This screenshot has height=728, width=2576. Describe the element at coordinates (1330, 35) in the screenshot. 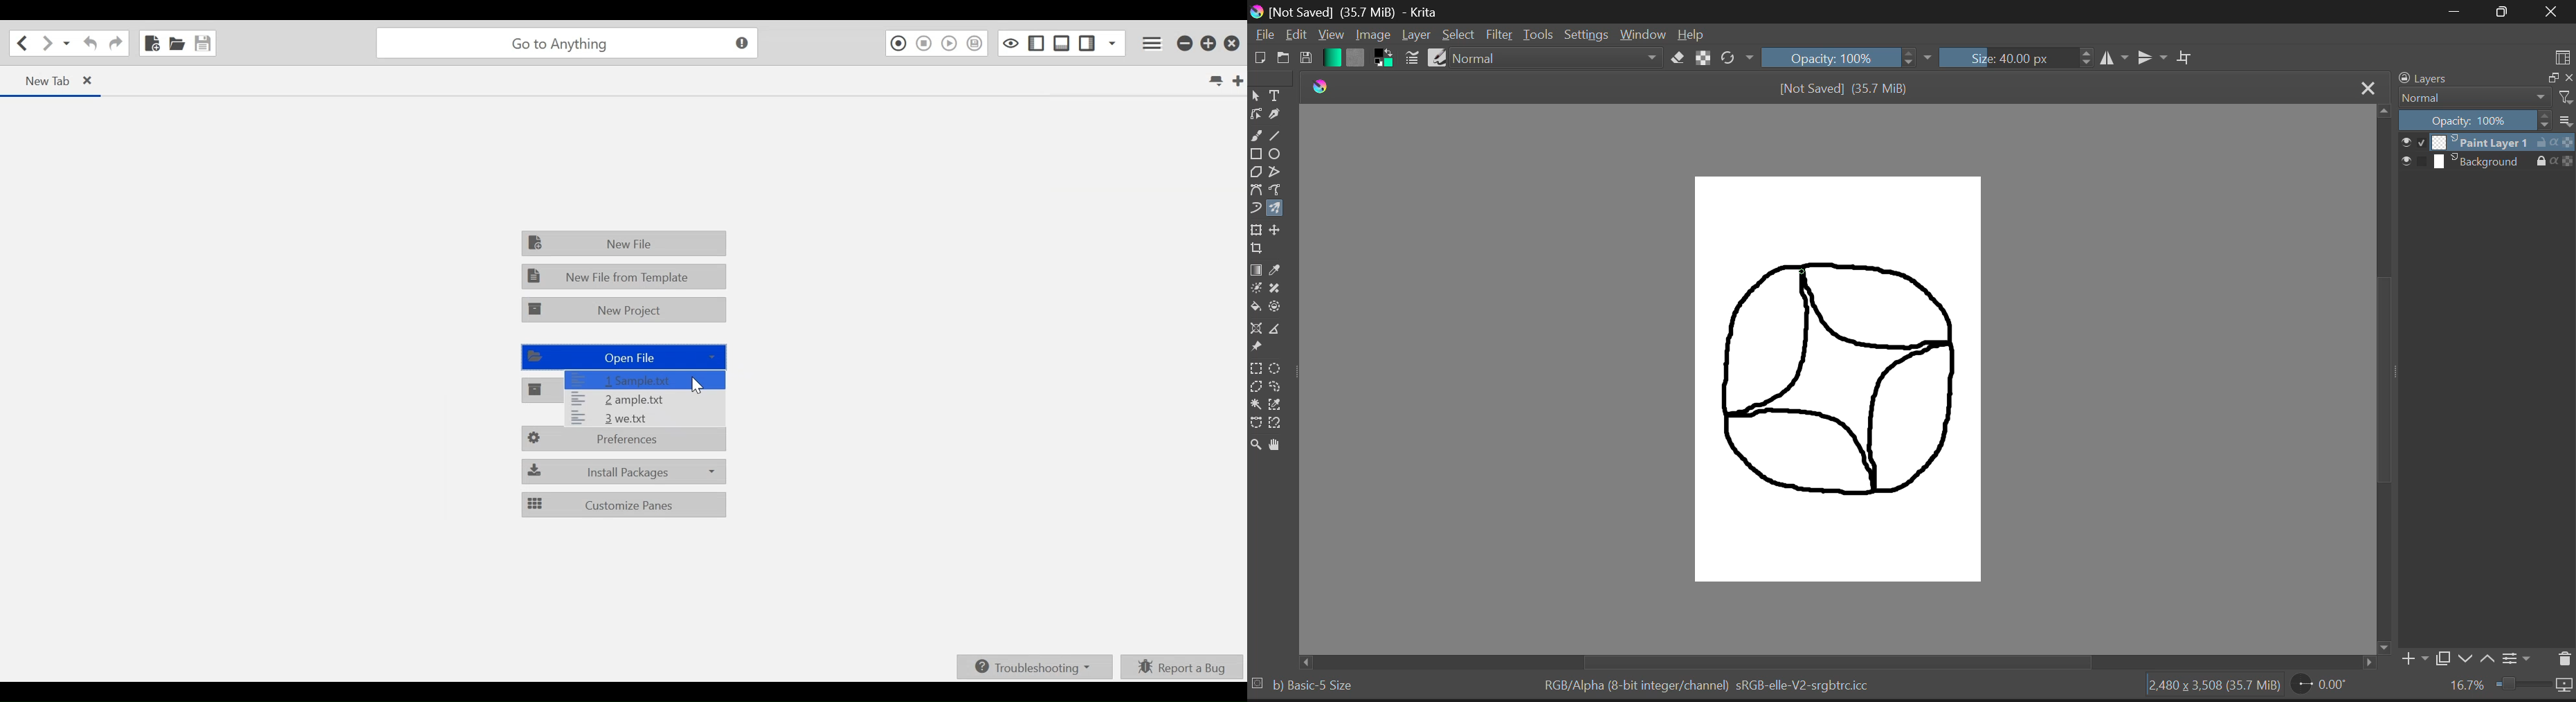

I see `View` at that location.